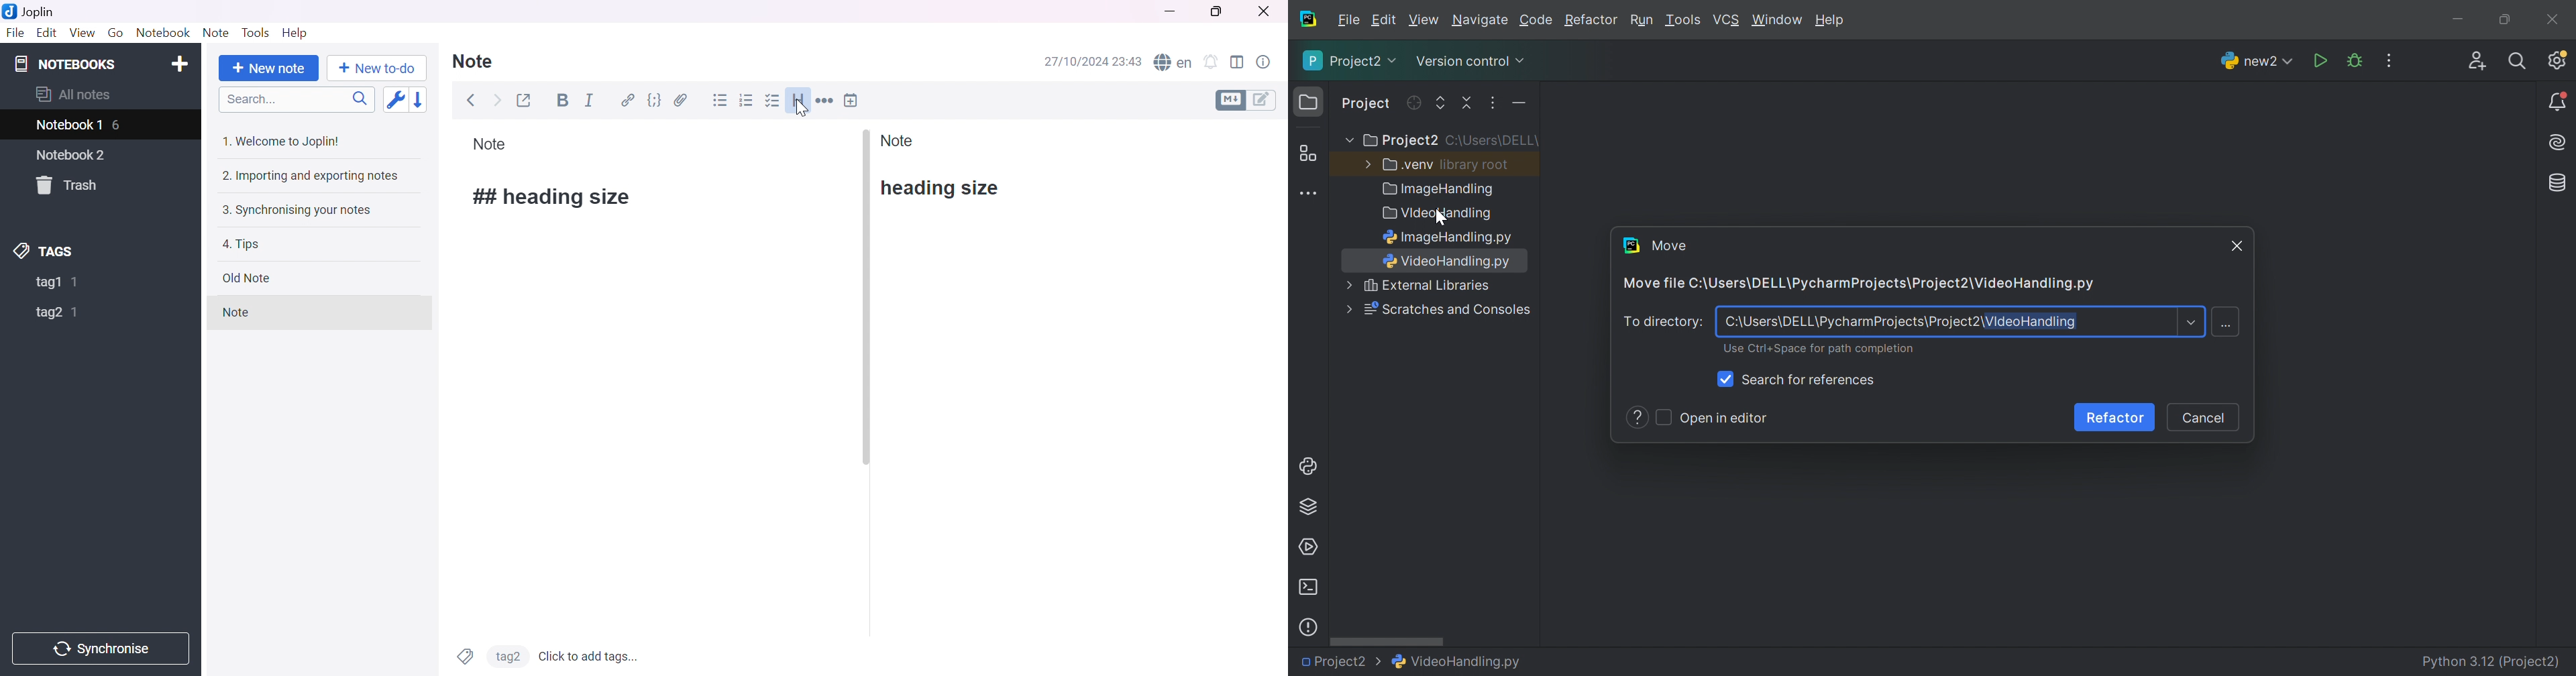  Describe the element at coordinates (1515, 106) in the screenshot. I see `More actions` at that location.